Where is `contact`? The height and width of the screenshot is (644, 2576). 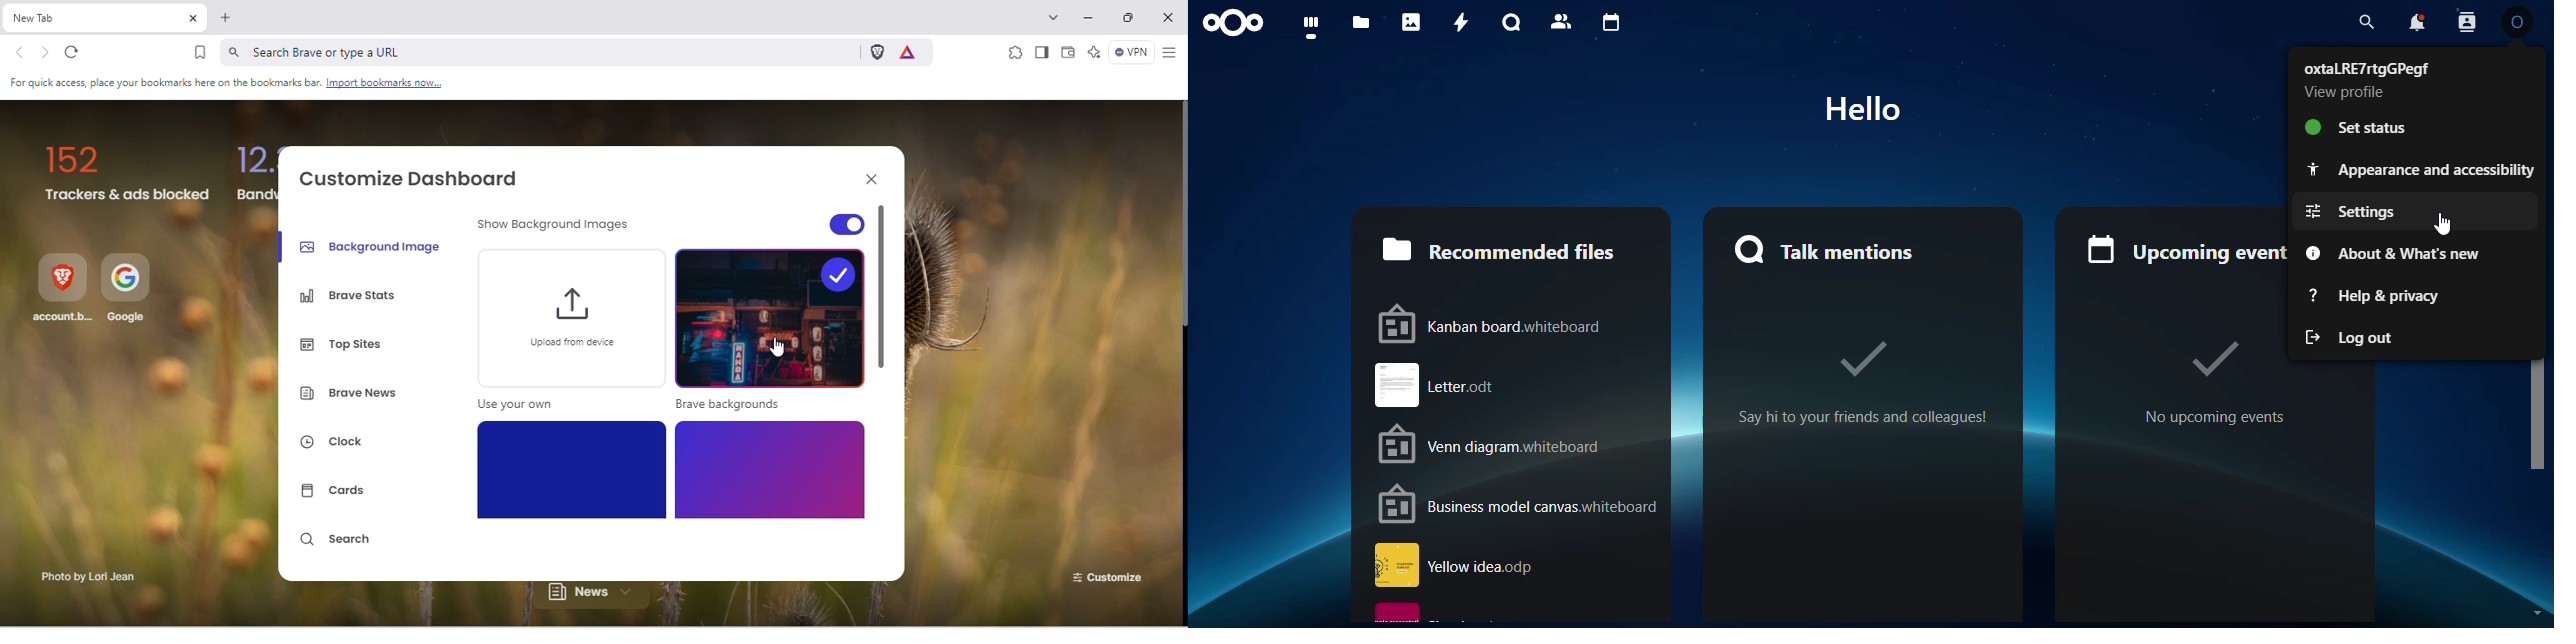 contact is located at coordinates (2466, 22).